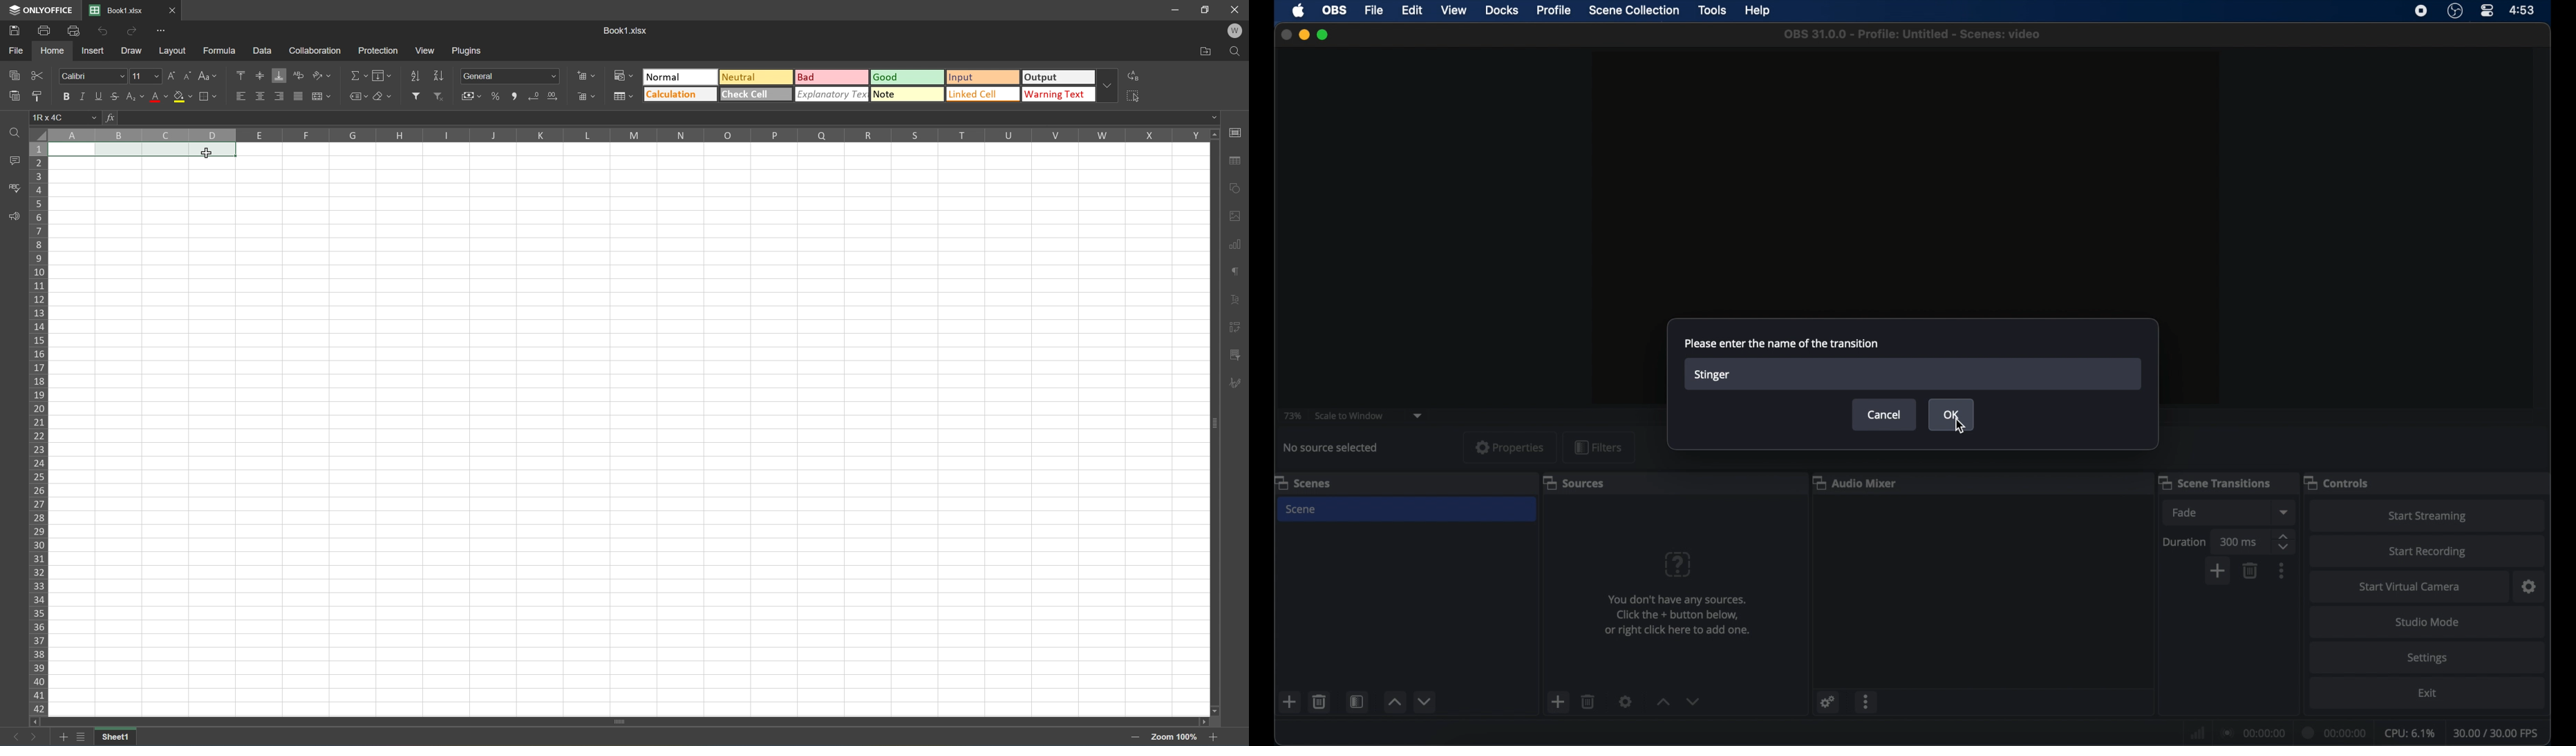  What do you see at coordinates (1216, 711) in the screenshot?
I see `Scroll down` at bounding box center [1216, 711].